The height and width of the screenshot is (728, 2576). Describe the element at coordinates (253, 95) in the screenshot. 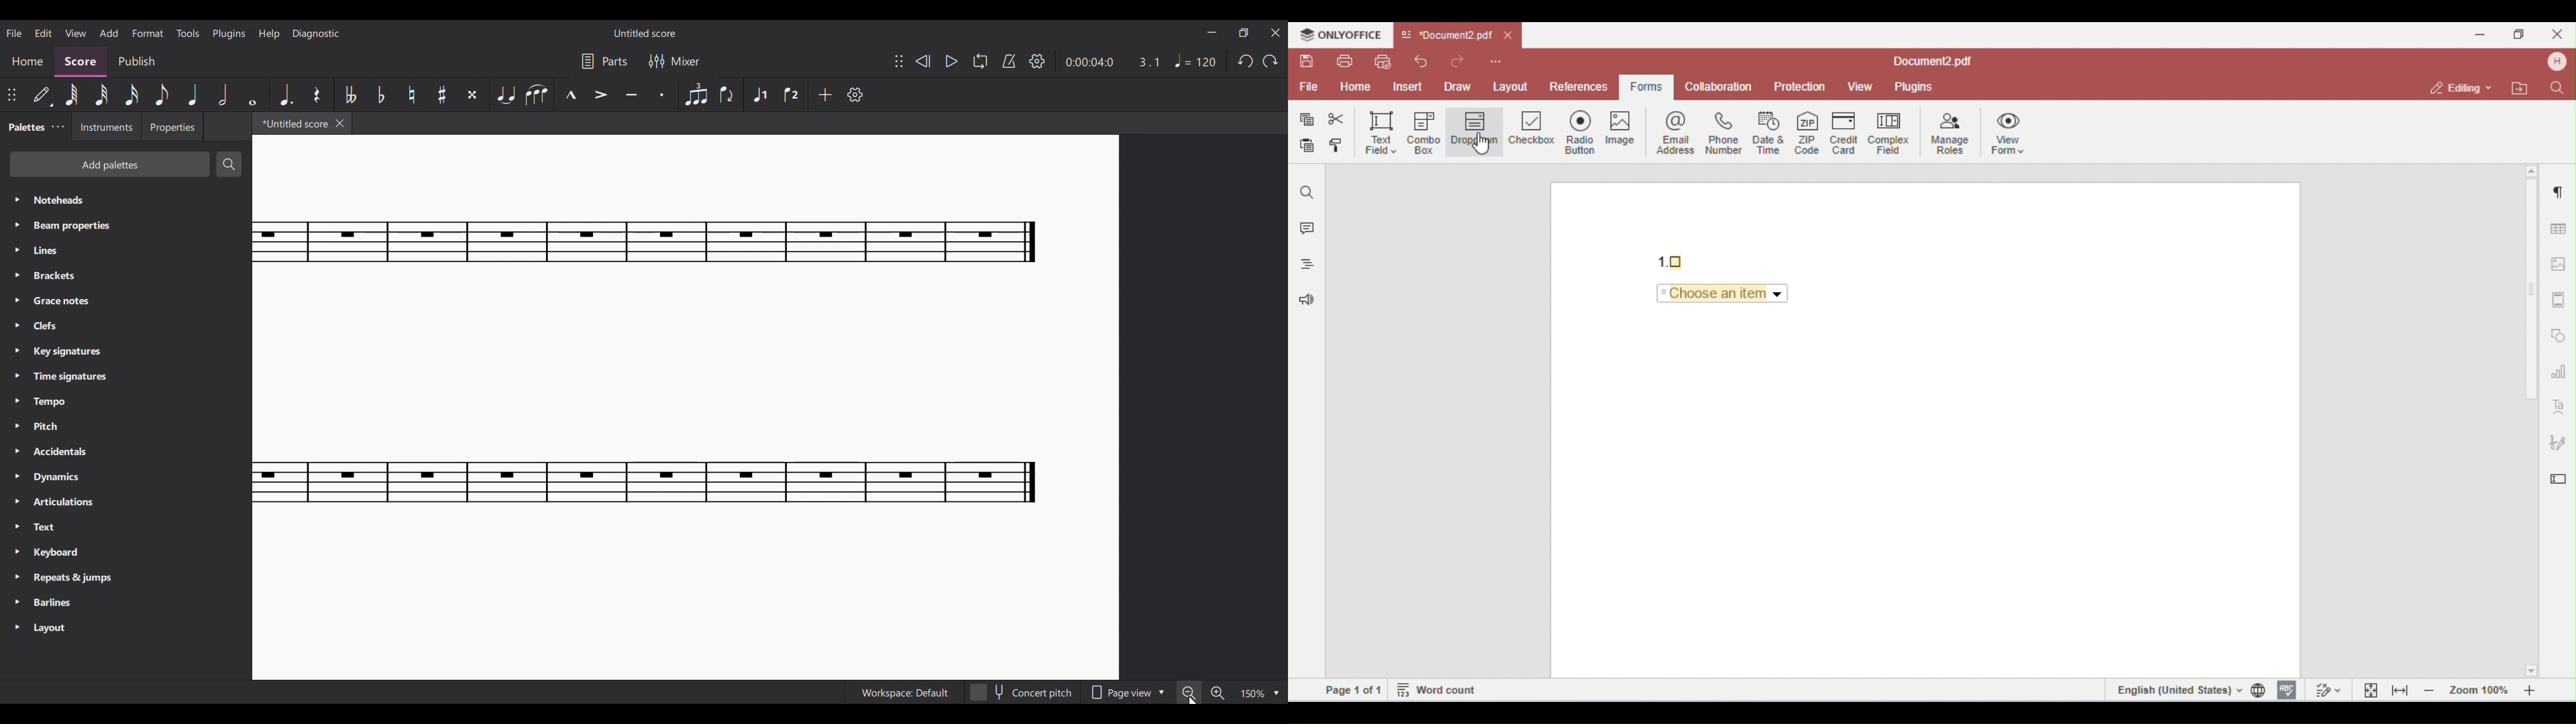

I see `Whole note` at that location.